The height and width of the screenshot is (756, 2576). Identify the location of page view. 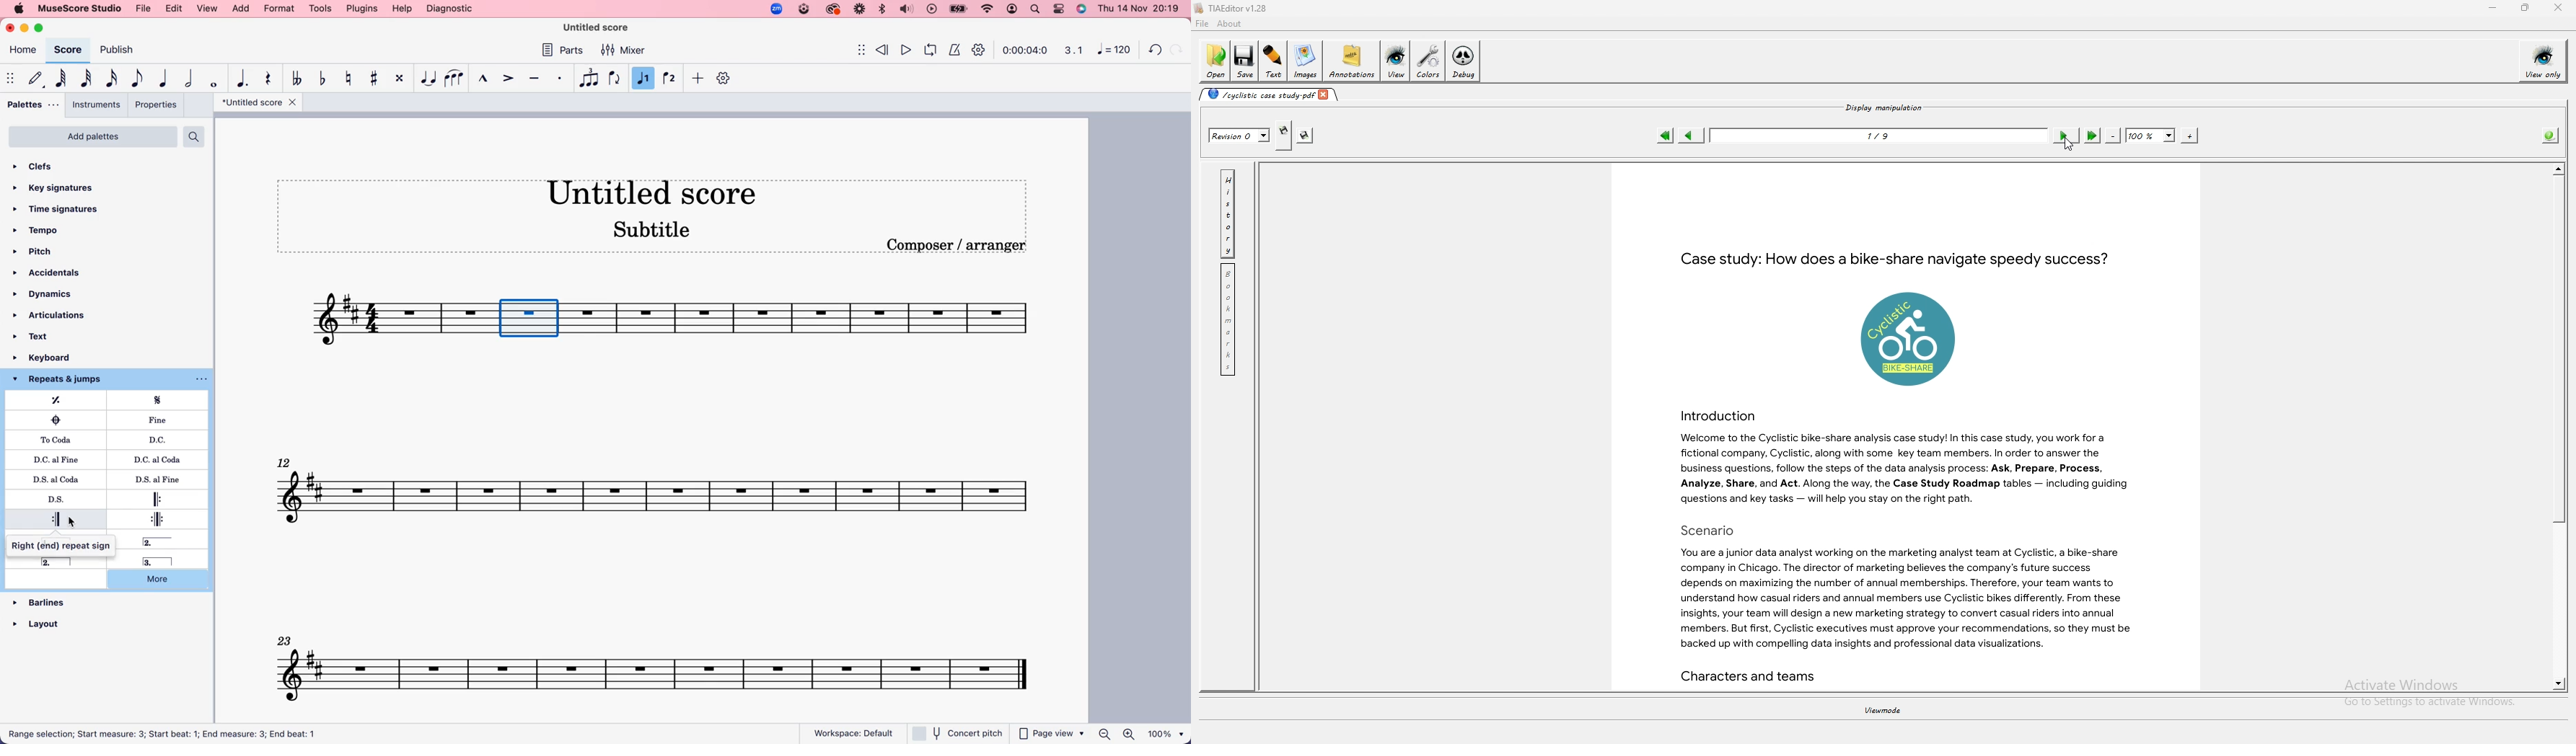
(1052, 734).